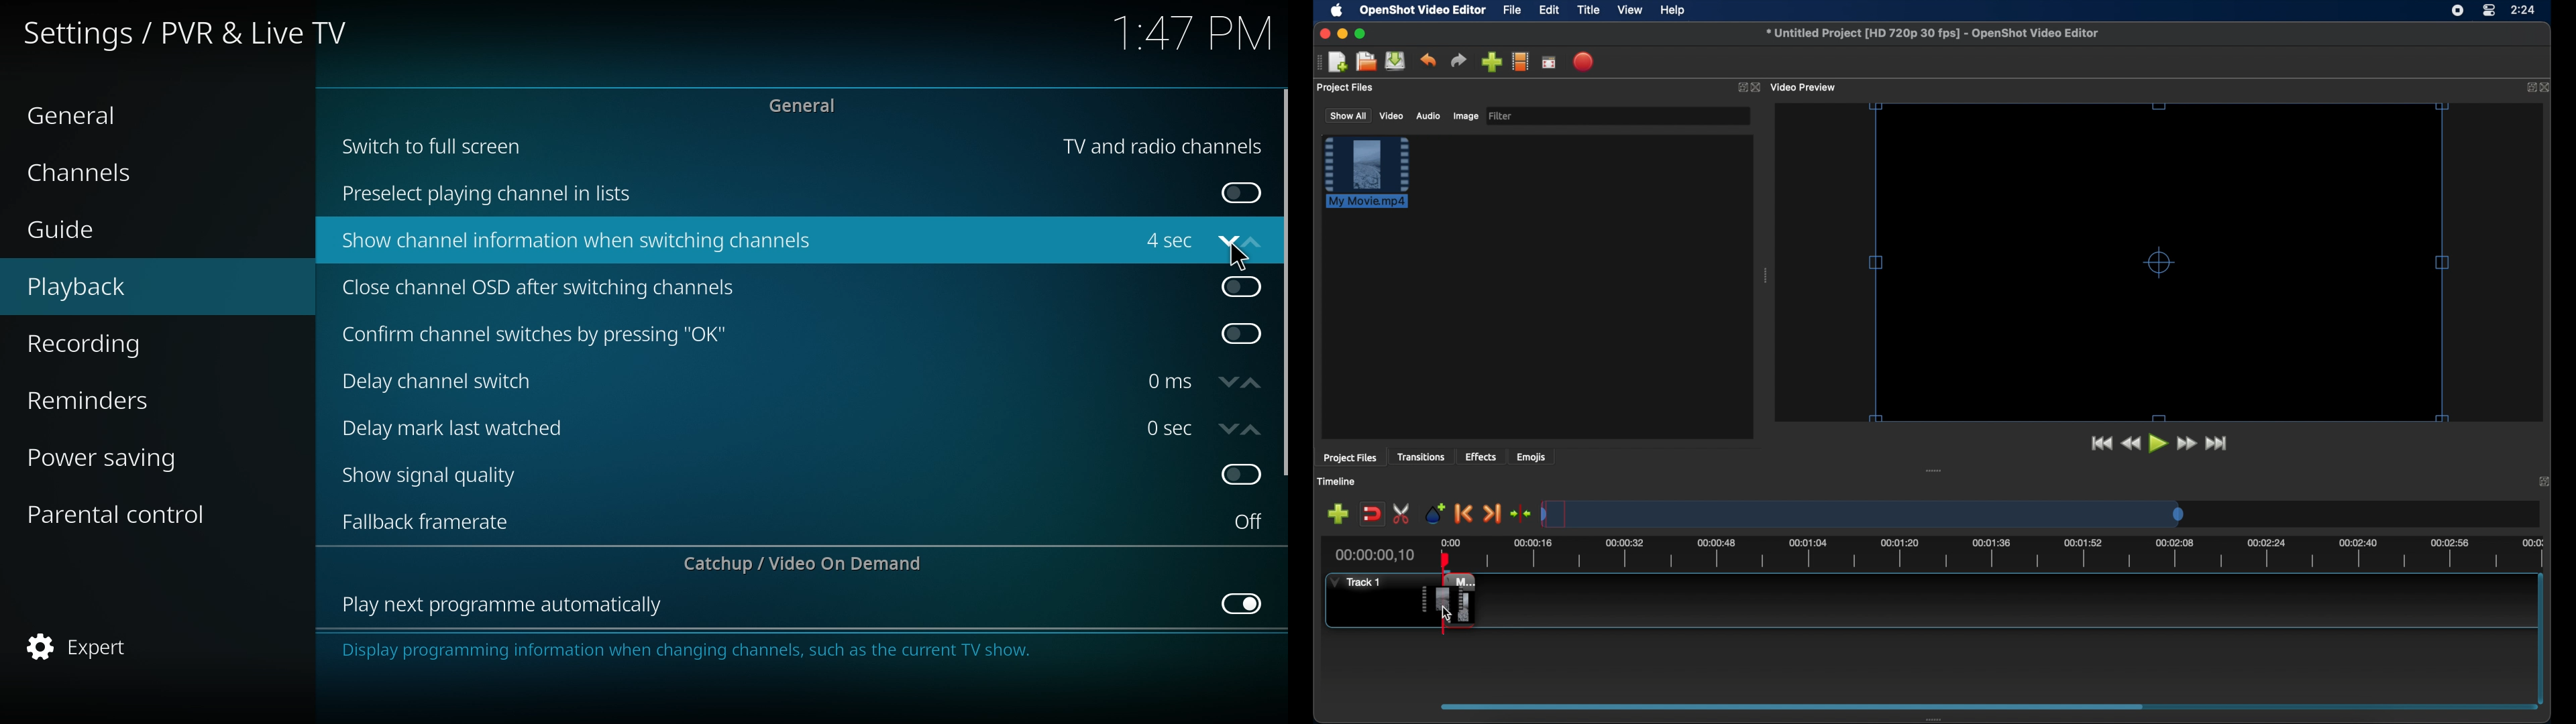 This screenshot has height=728, width=2576. Describe the element at coordinates (1169, 428) in the screenshot. I see `time` at that location.